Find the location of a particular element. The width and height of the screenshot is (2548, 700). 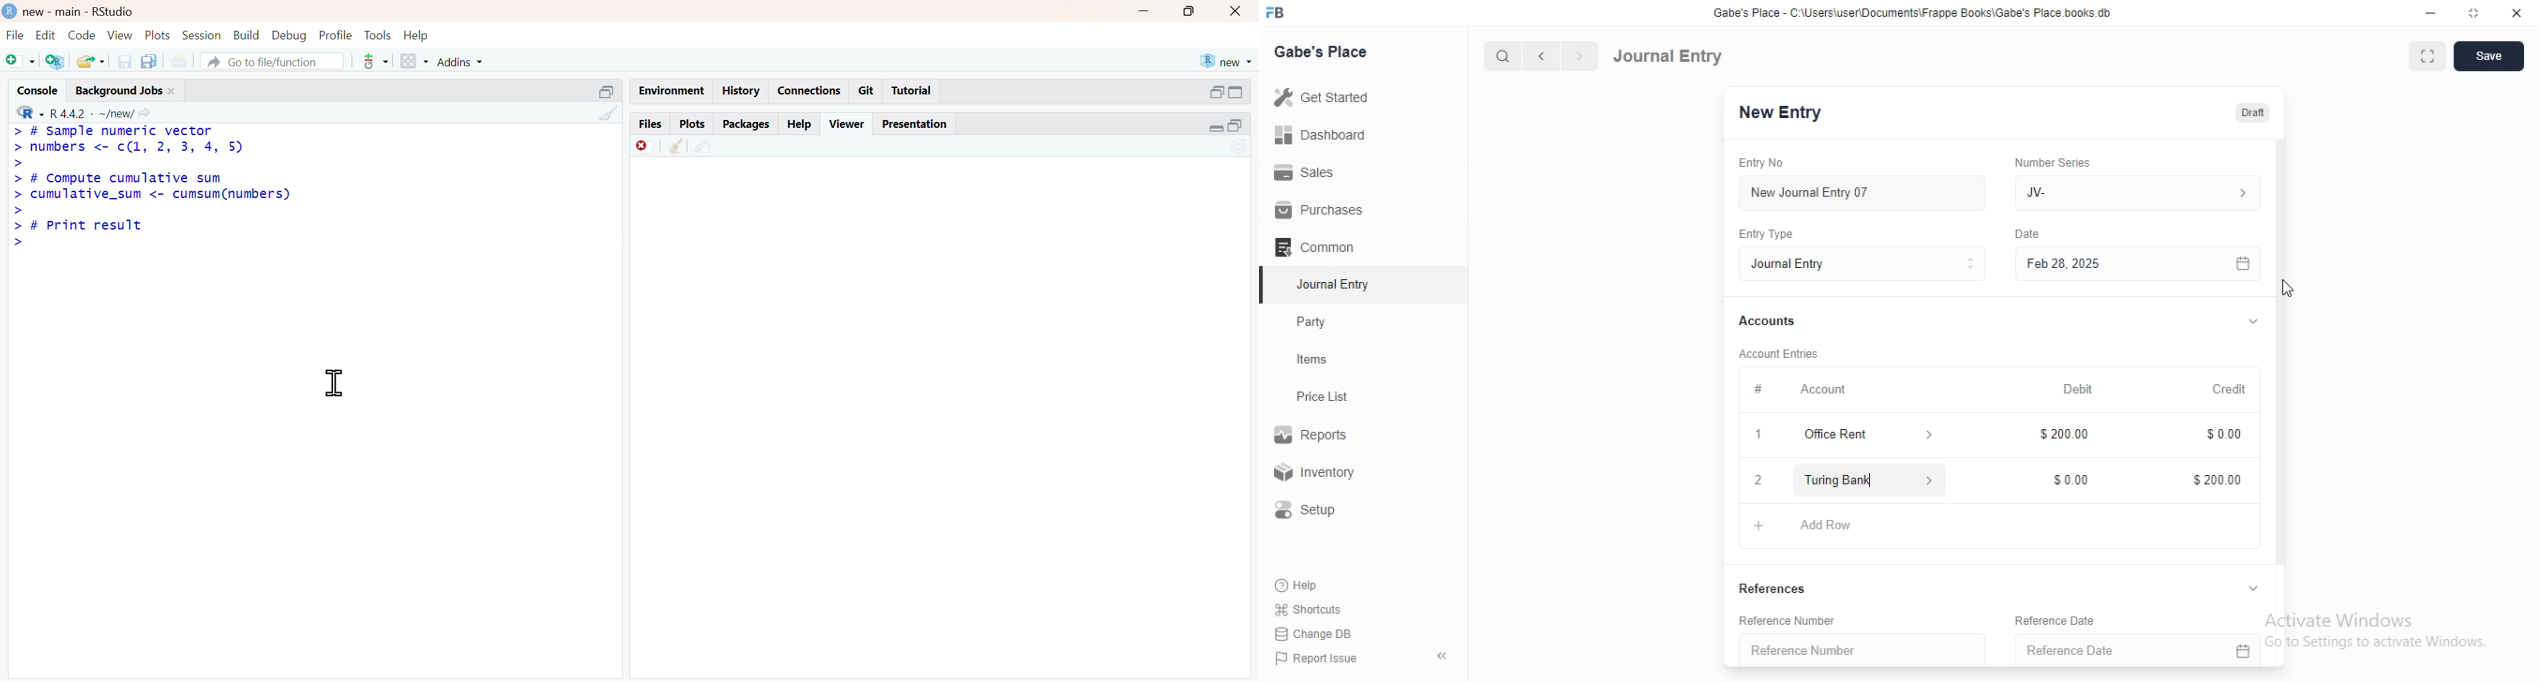

Entry Type is located at coordinates (1768, 234).